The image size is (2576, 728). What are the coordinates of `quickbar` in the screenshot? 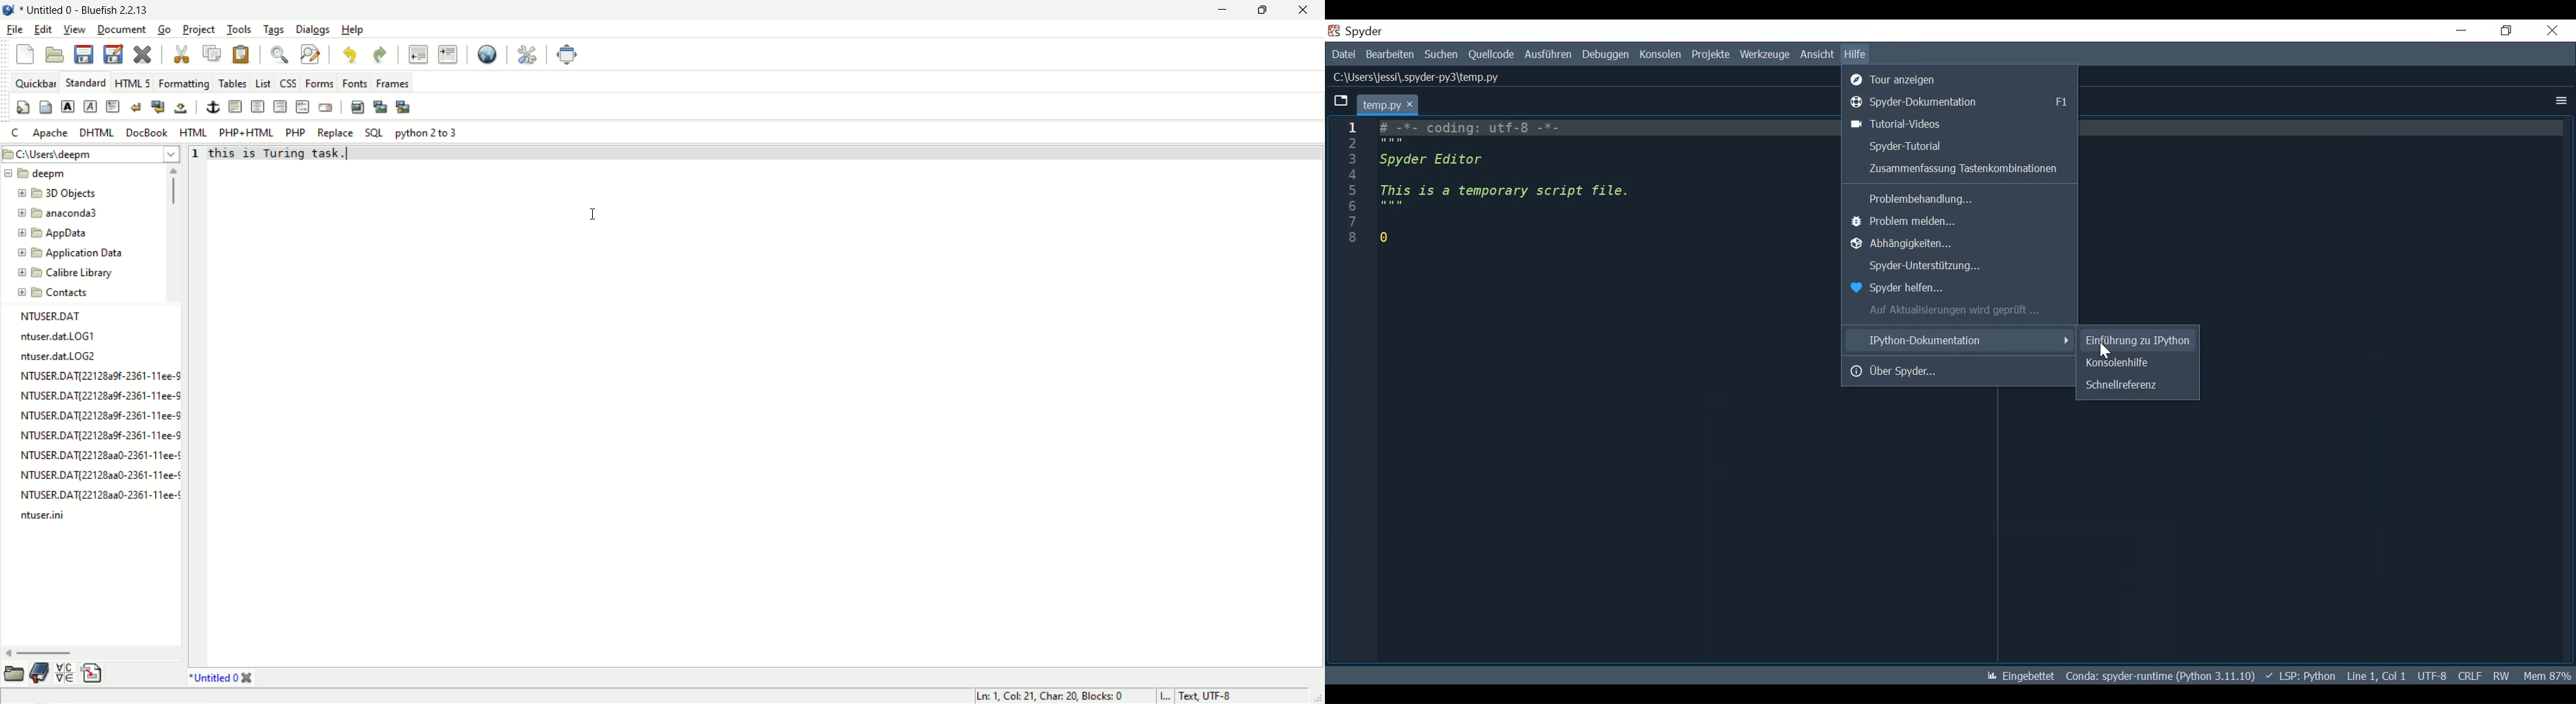 It's located at (36, 84).